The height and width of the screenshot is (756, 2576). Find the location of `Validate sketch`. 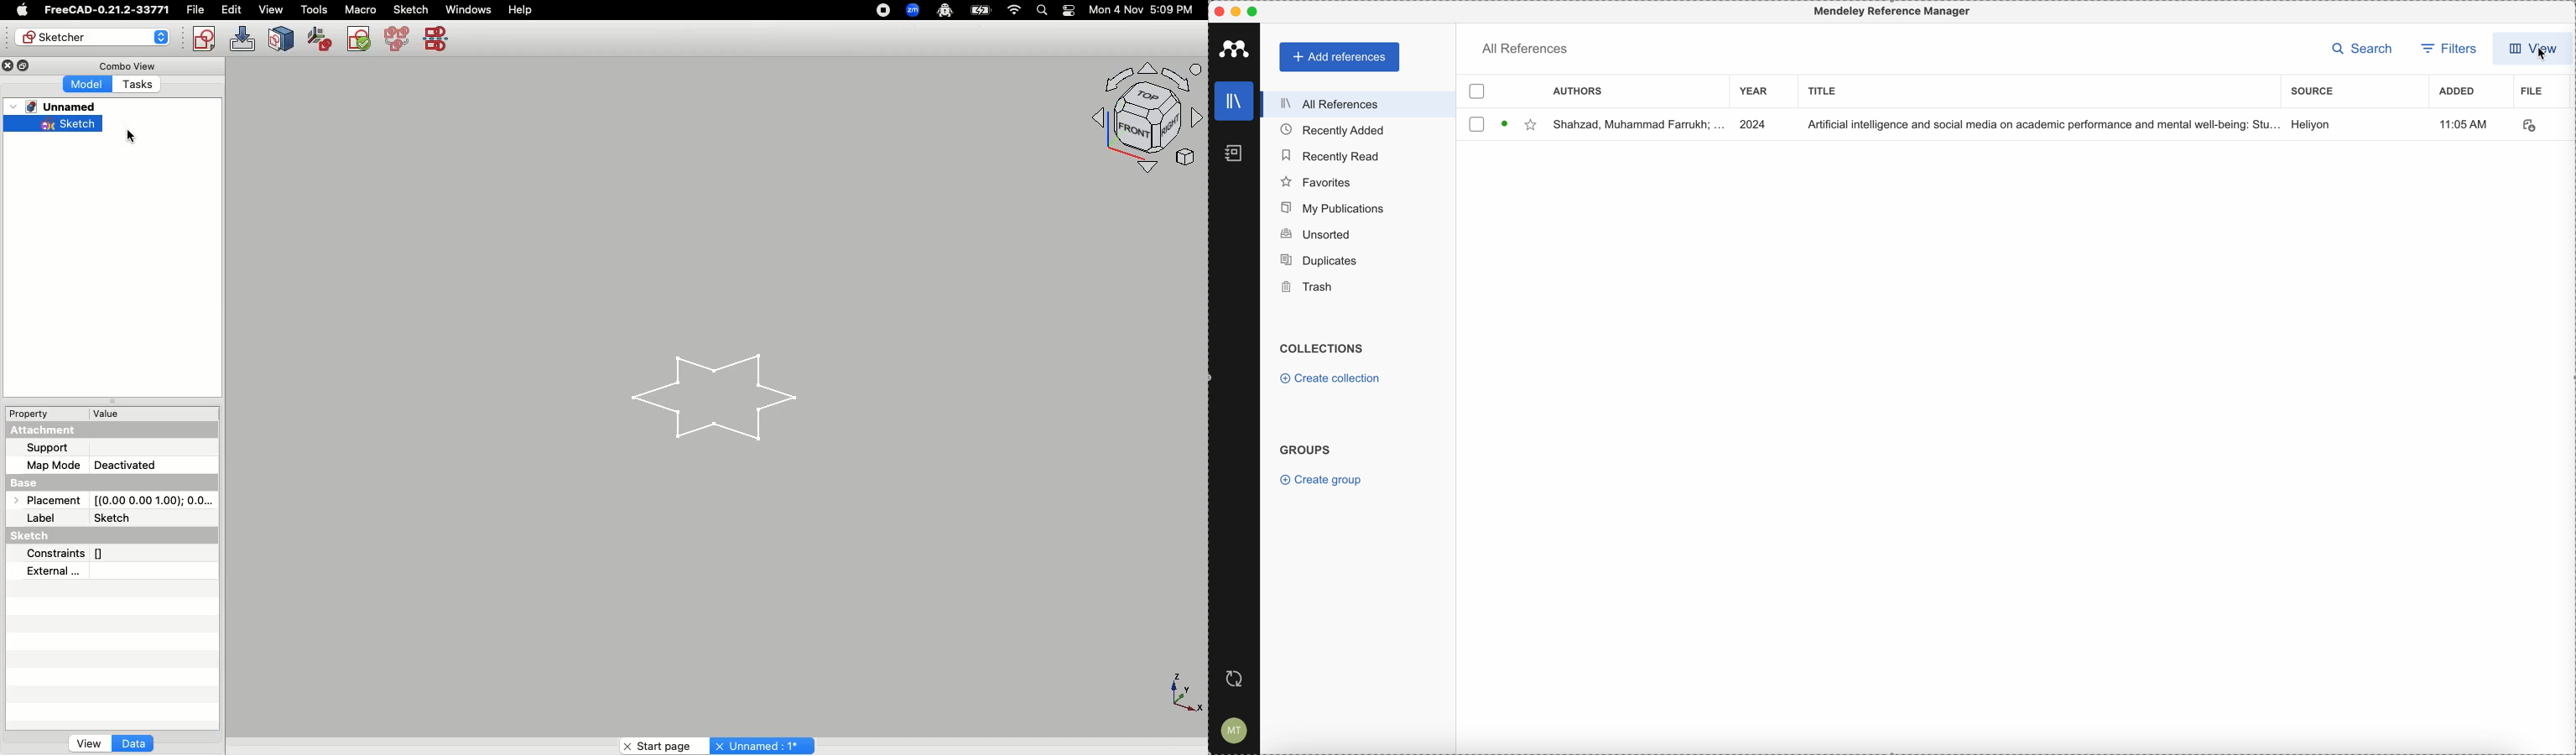

Validate sketch is located at coordinates (318, 40).